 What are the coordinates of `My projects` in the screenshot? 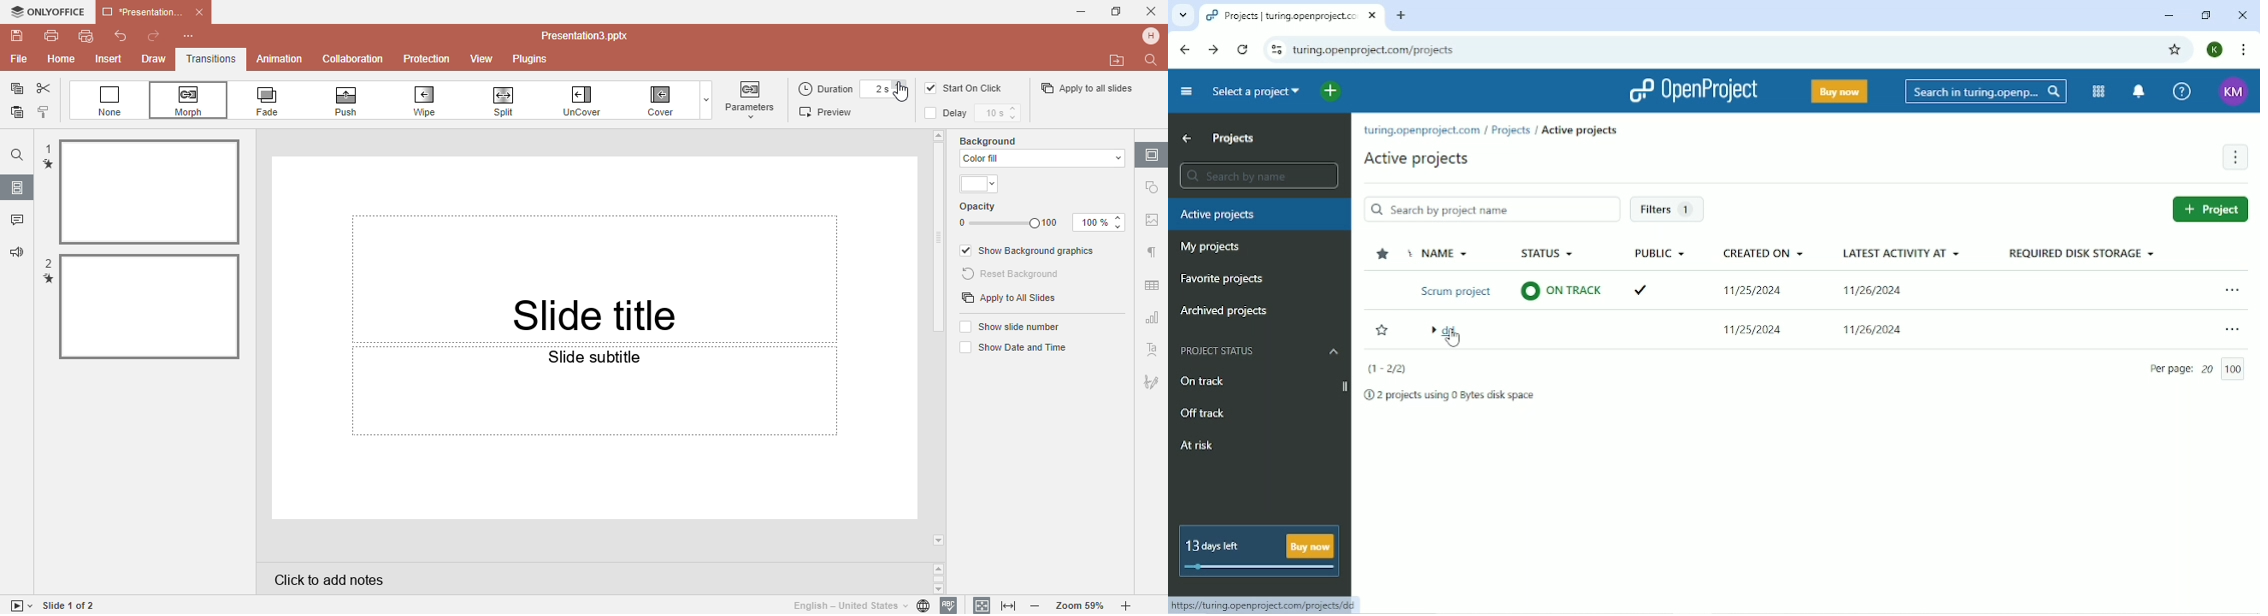 It's located at (1212, 249).